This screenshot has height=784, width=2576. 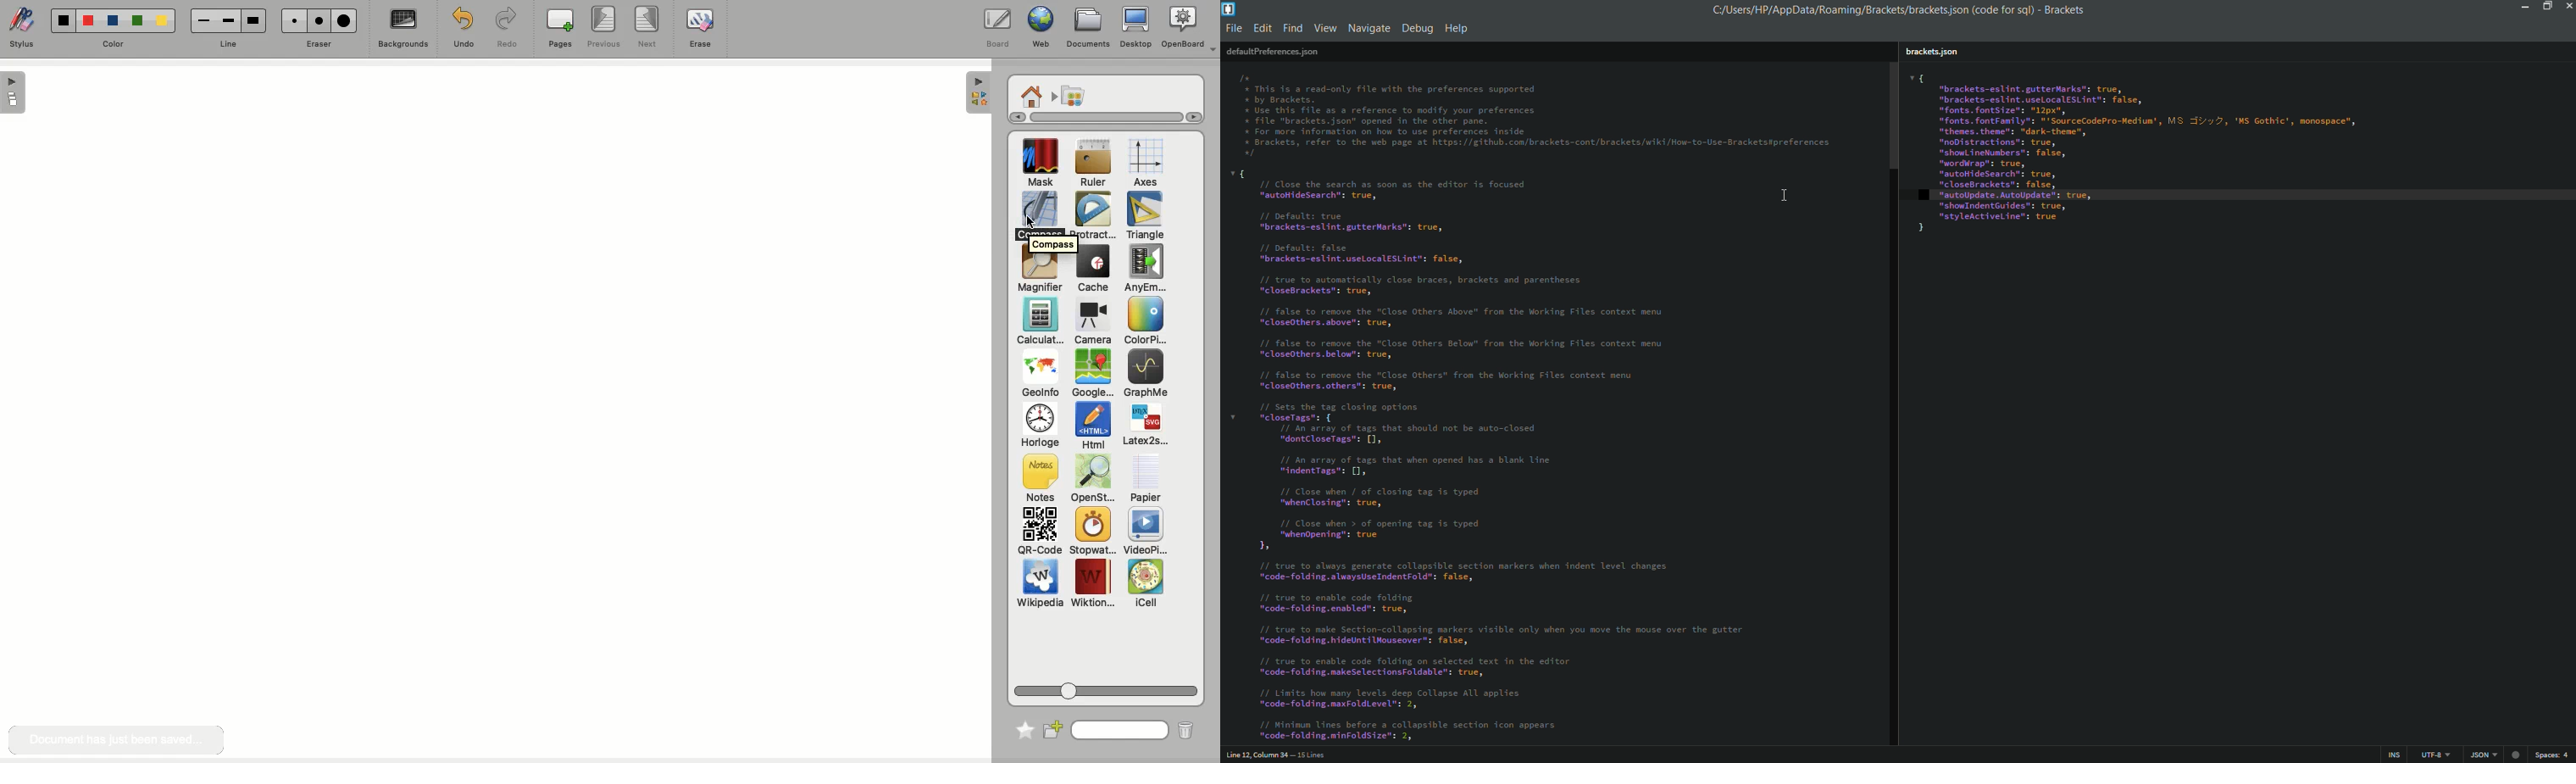 What do you see at coordinates (1368, 28) in the screenshot?
I see `navigate menu` at bounding box center [1368, 28].